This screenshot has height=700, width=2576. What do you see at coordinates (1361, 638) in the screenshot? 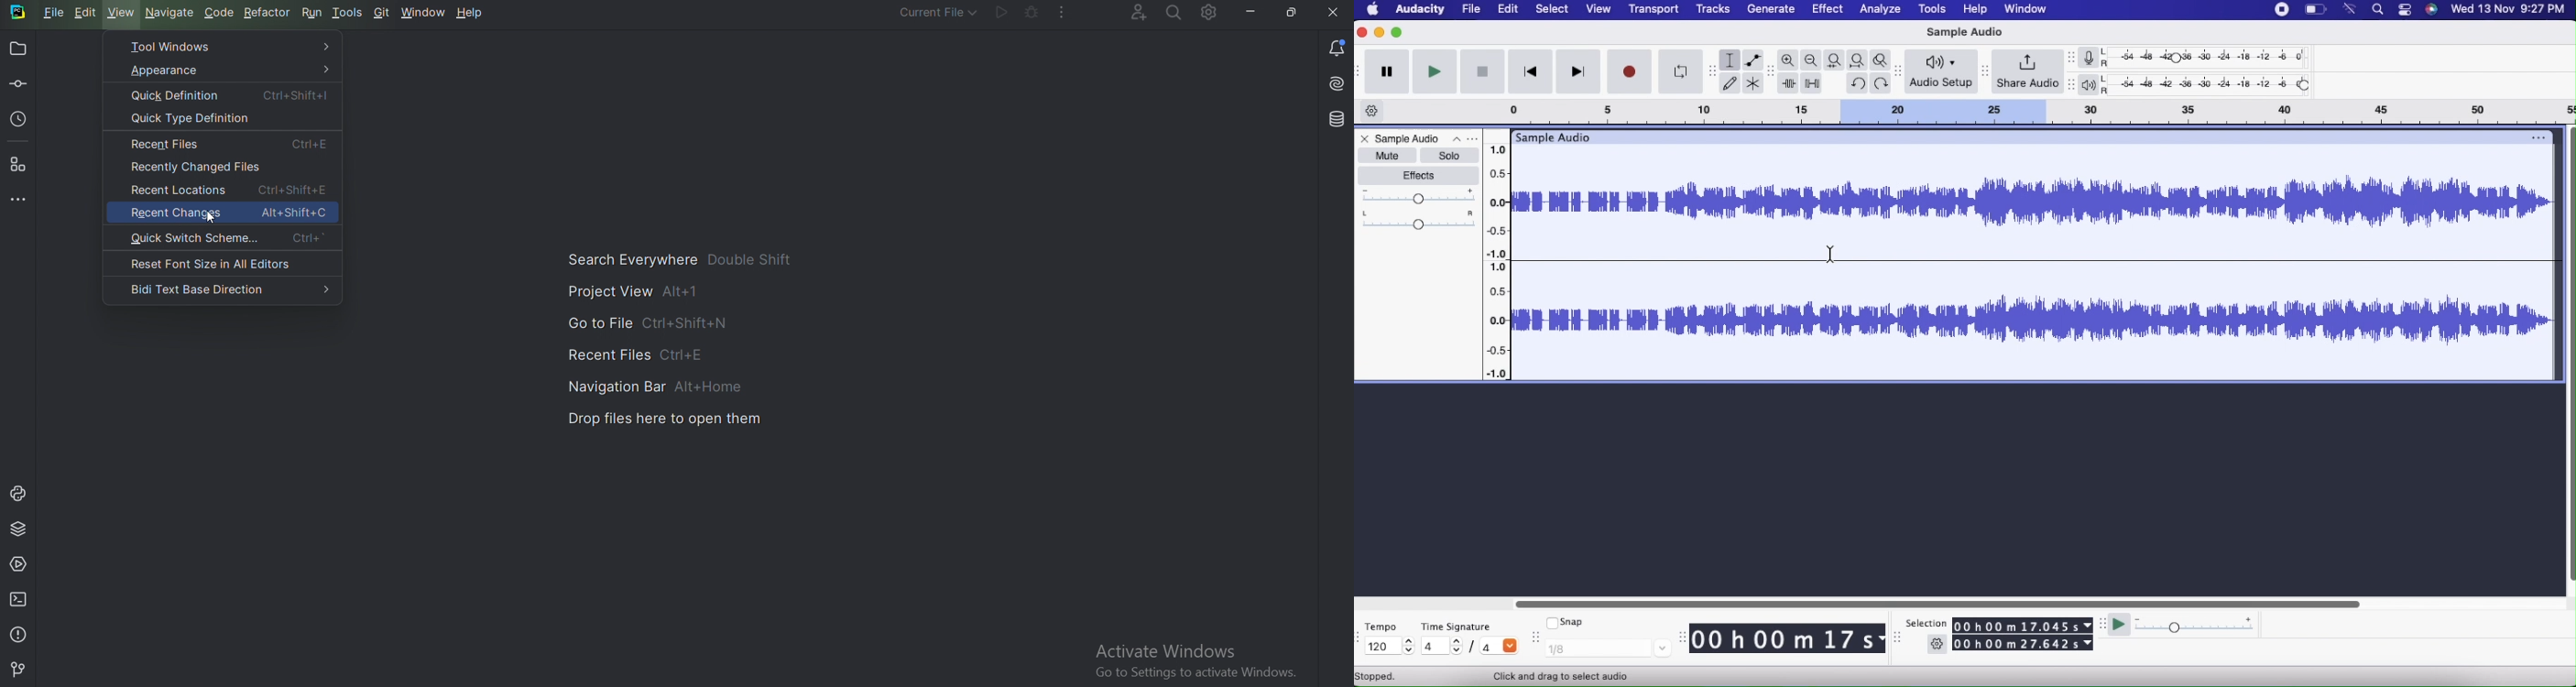
I see `move toolbar` at bounding box center [1361, 638].